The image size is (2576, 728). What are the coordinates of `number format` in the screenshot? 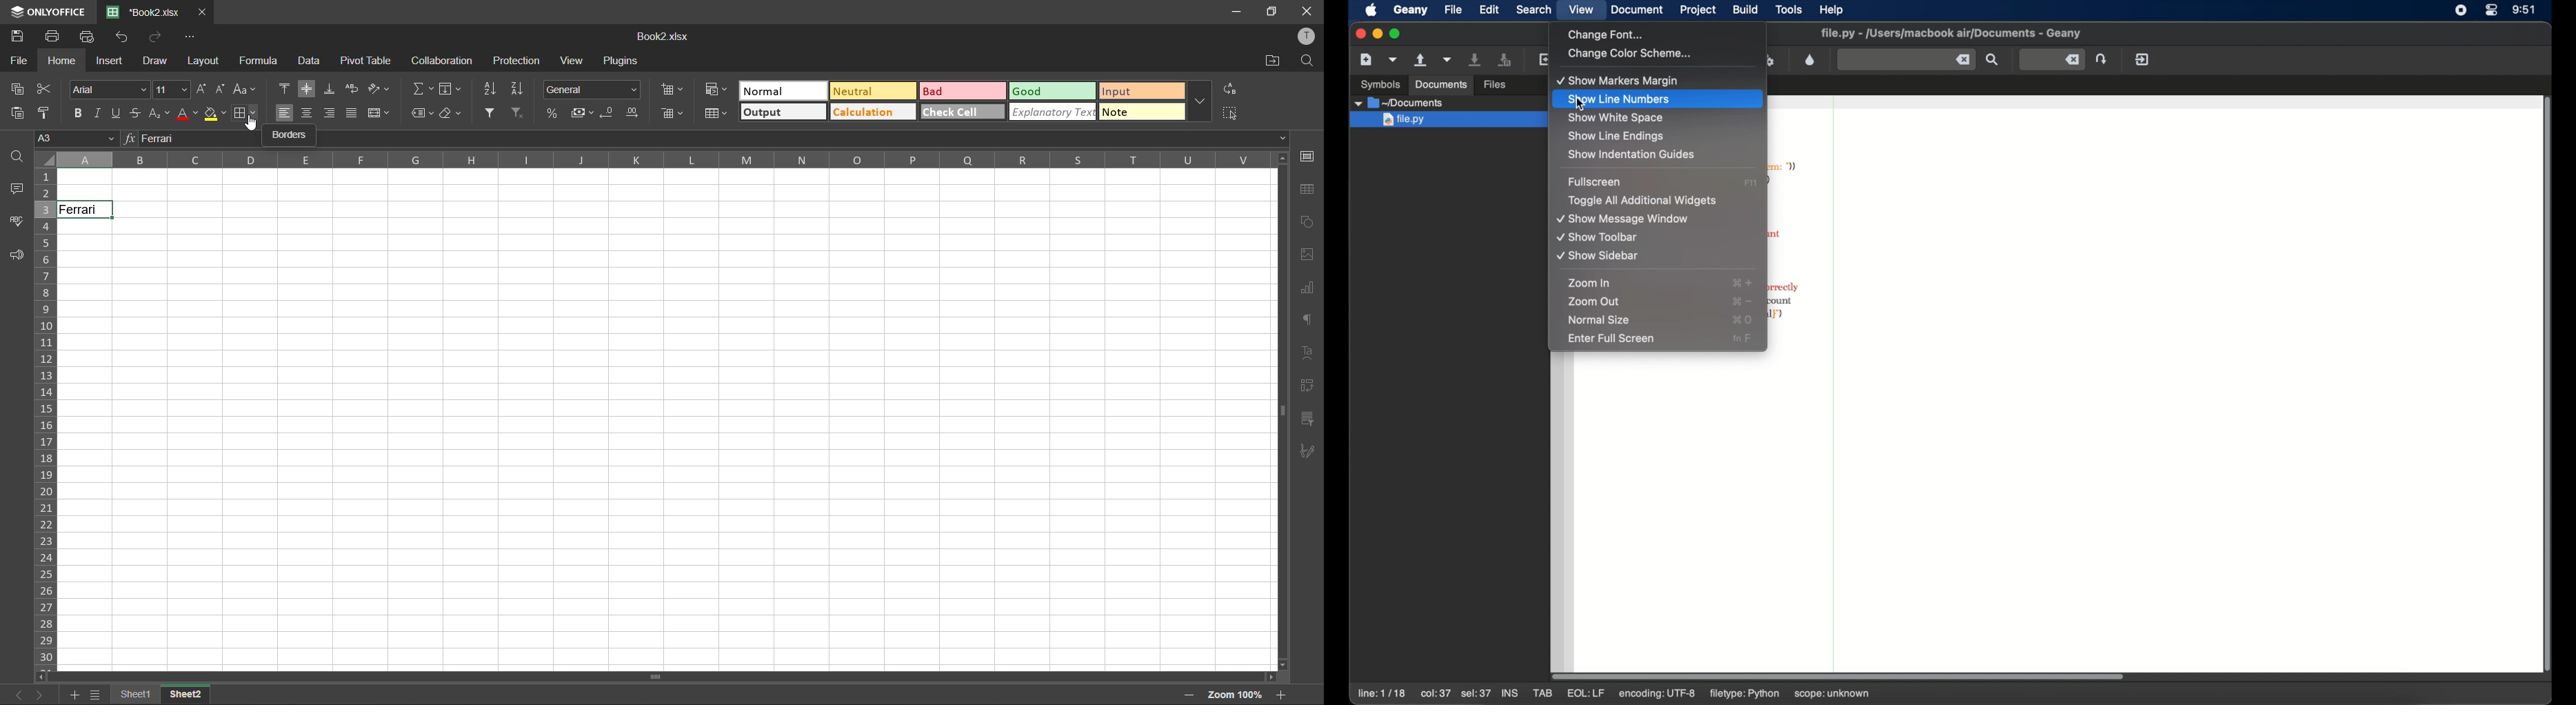 It's located at (591, 88).